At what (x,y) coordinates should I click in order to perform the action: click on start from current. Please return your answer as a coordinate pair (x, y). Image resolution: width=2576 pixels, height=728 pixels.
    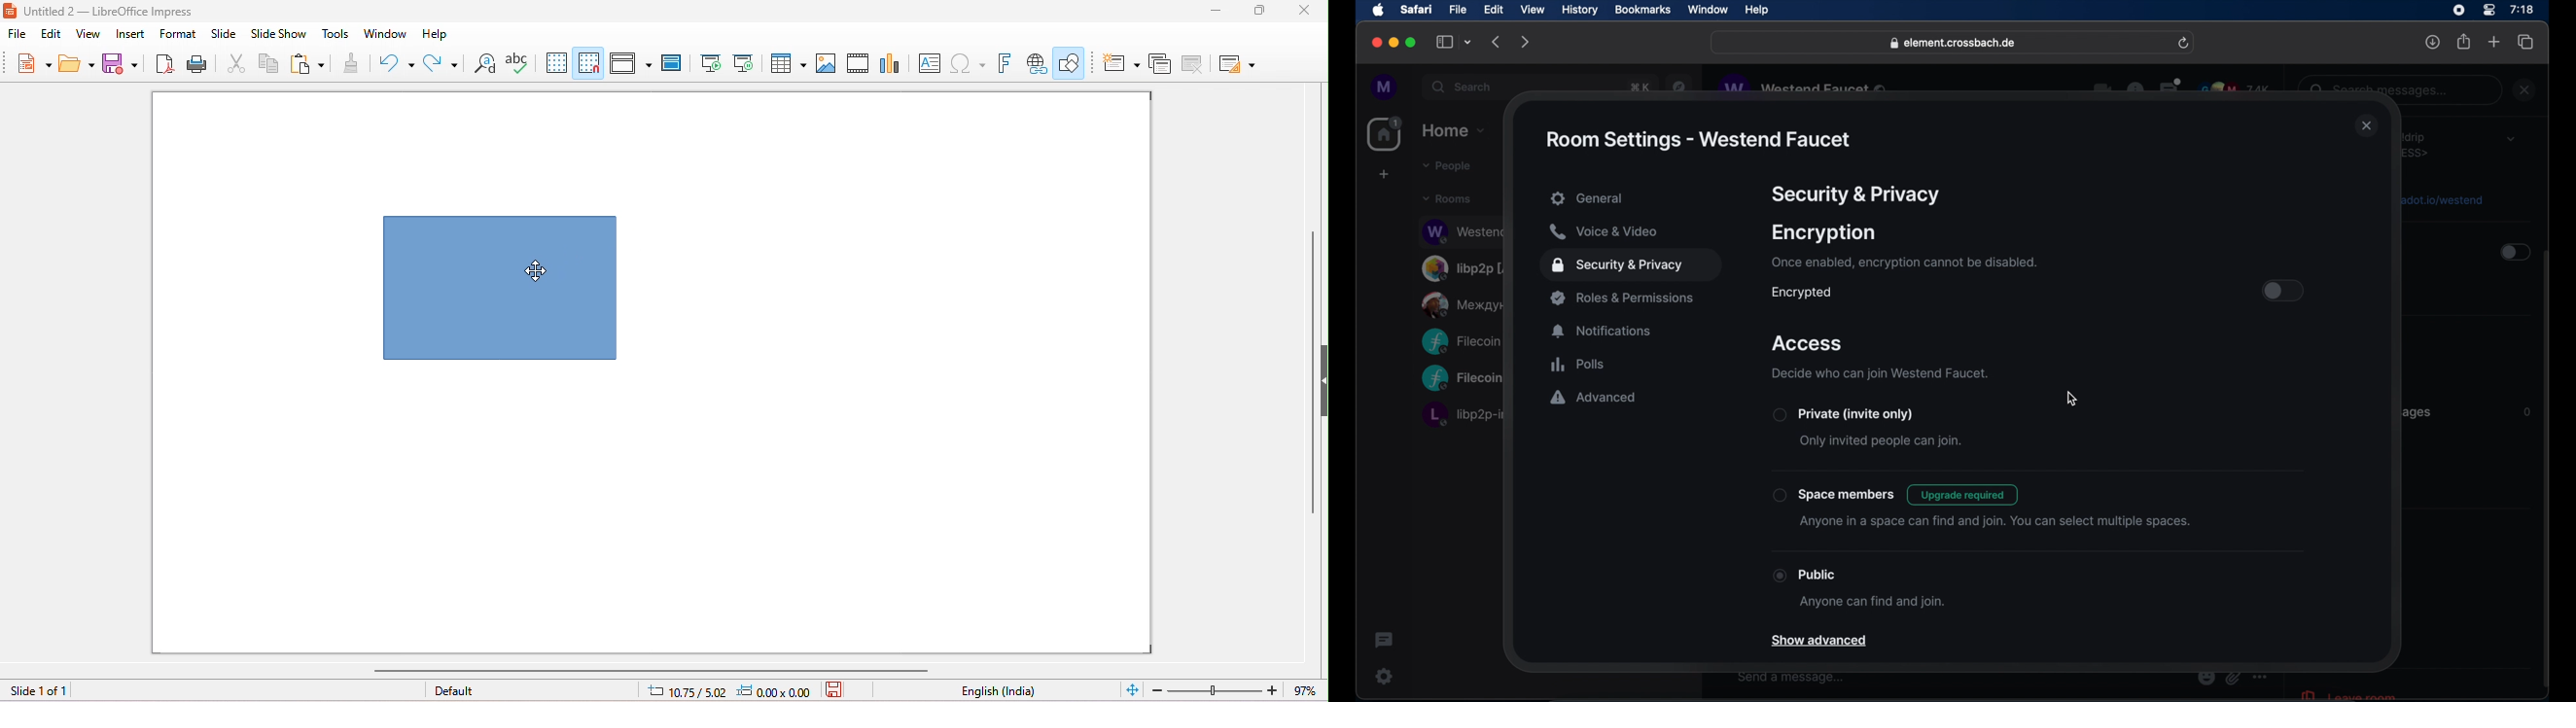
    Looking at the image, I should click on (743, 62).